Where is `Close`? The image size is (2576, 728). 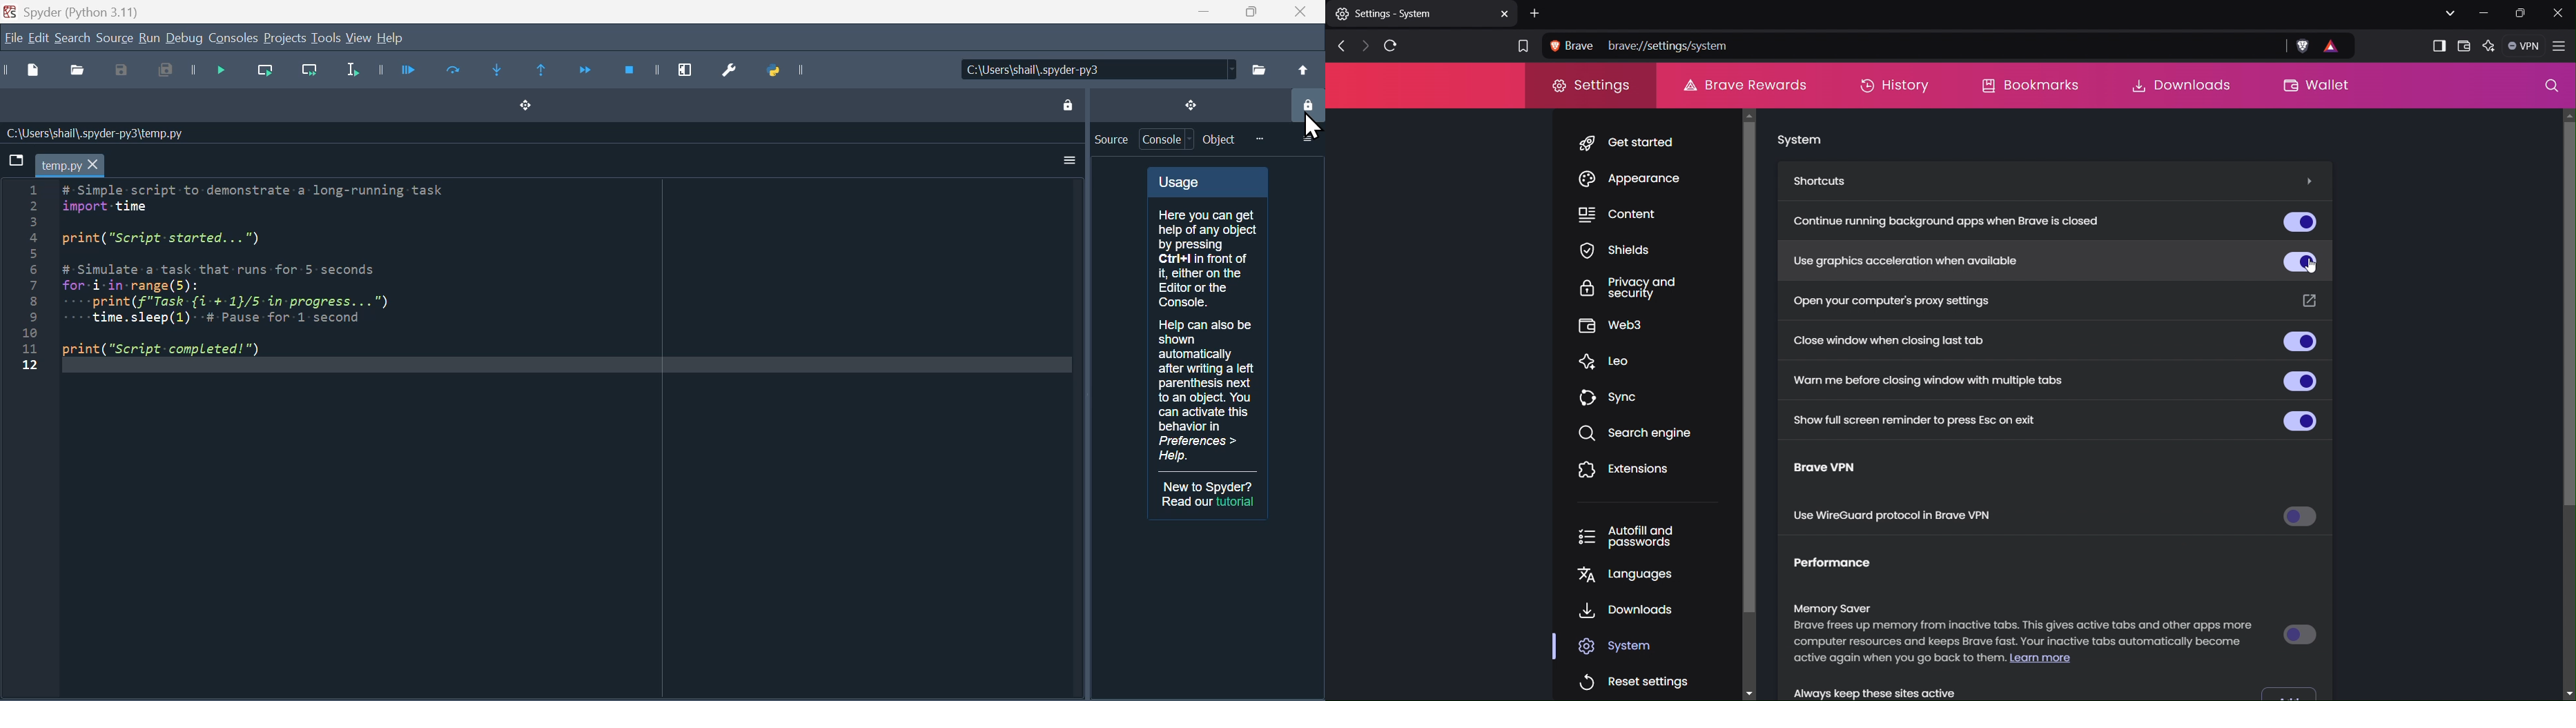 Close is located at coordinates (1299, 12).